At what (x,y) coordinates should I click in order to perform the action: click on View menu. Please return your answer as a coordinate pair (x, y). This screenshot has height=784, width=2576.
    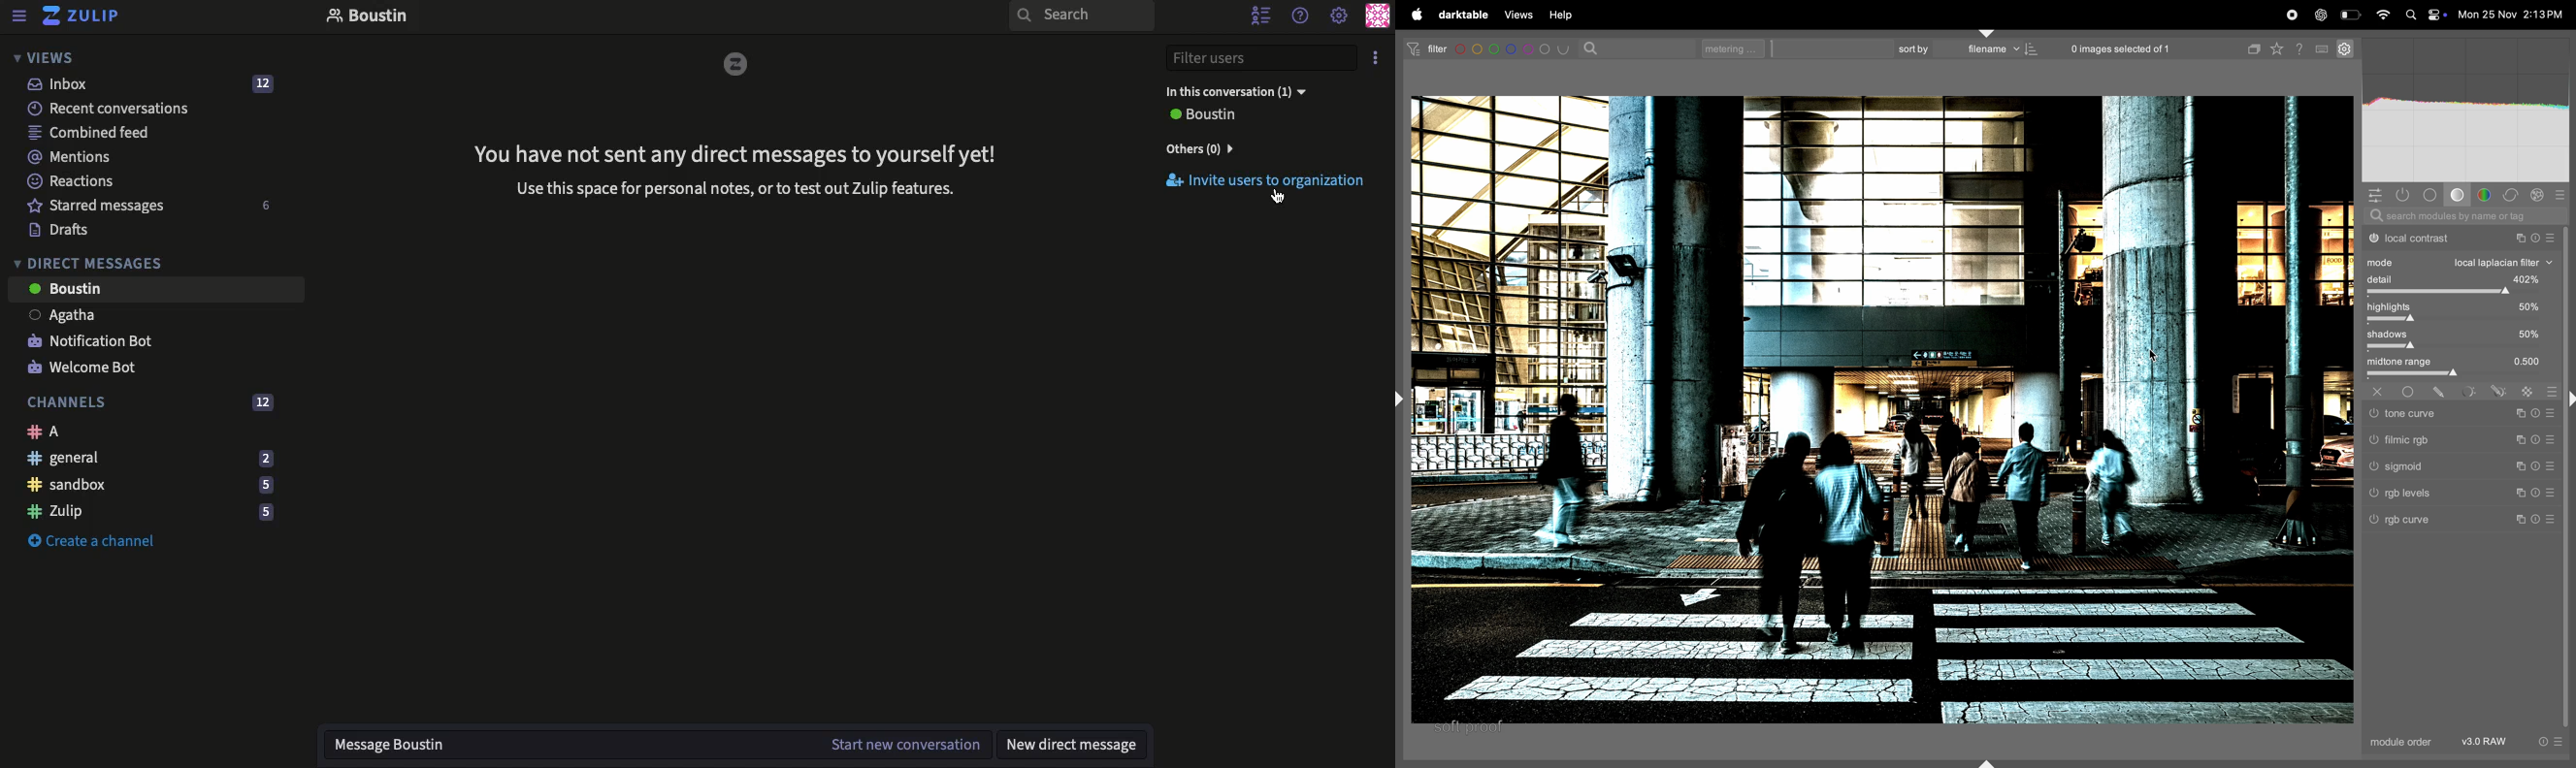
    Looking at the image, I should click on (17, 16).